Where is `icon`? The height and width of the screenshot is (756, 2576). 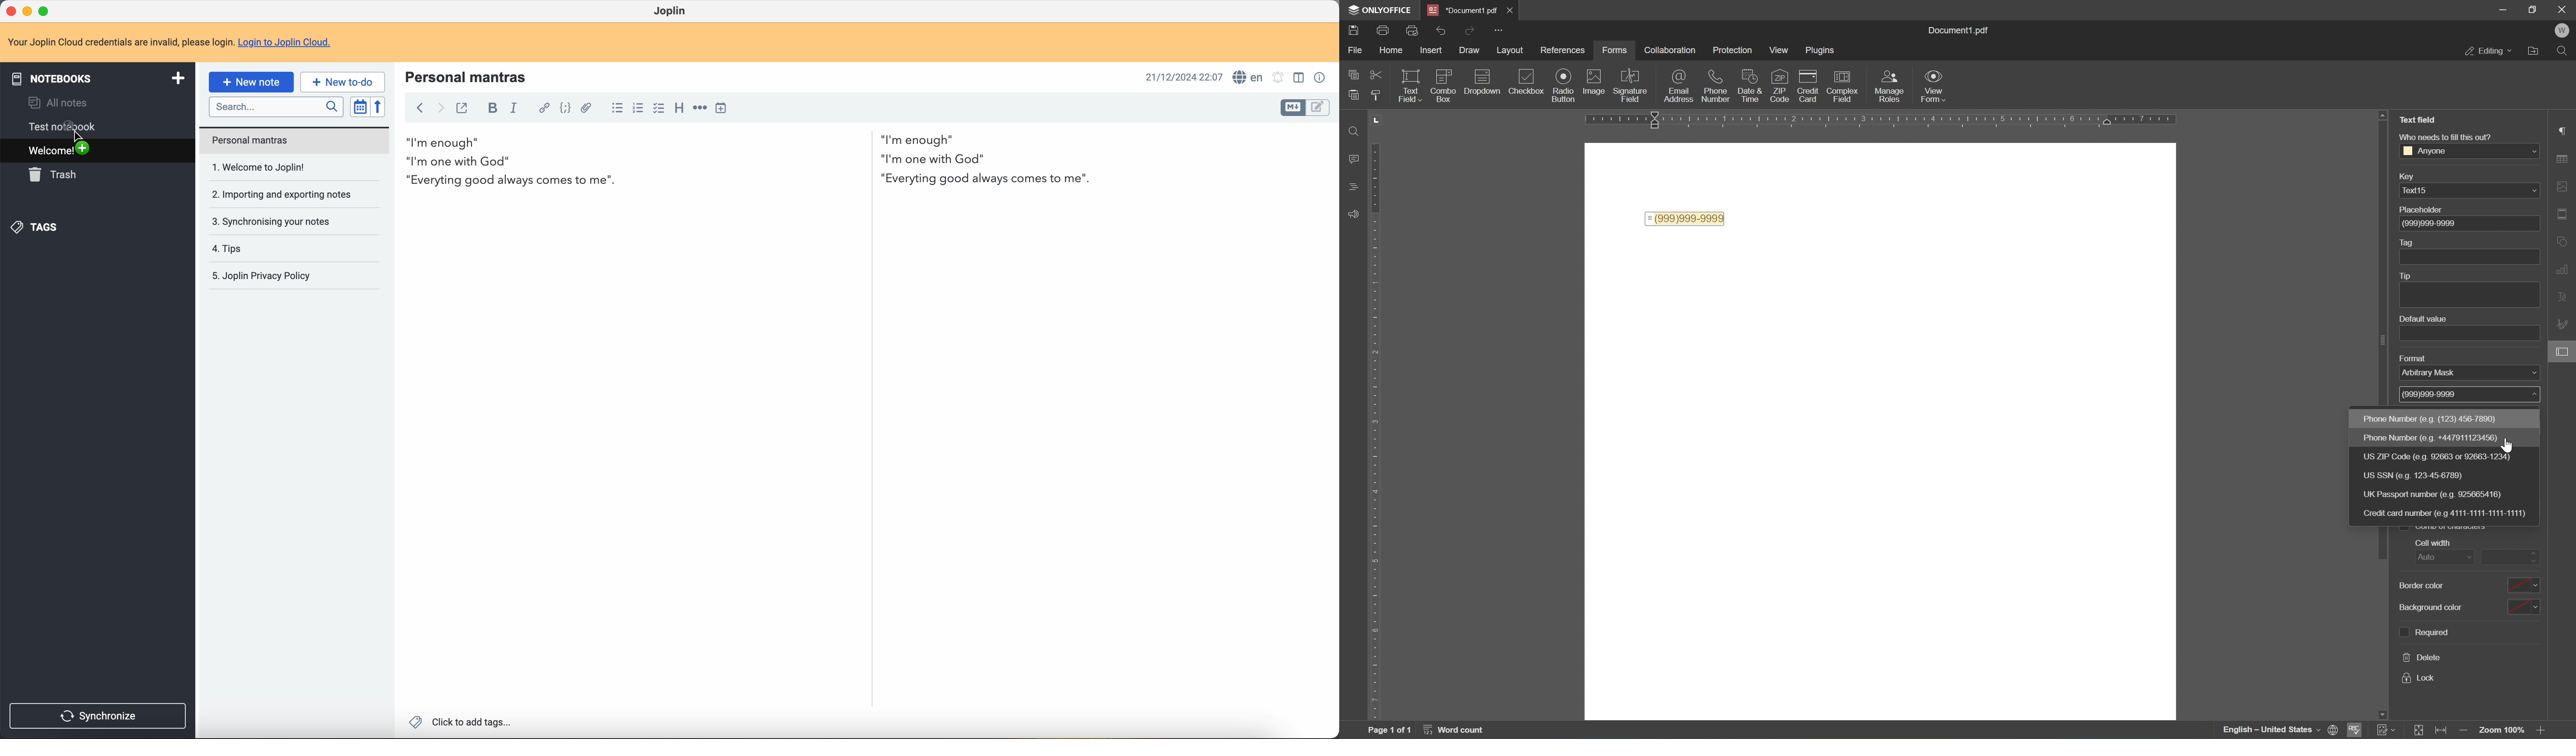
icon is located at coordinates (1753, 81).